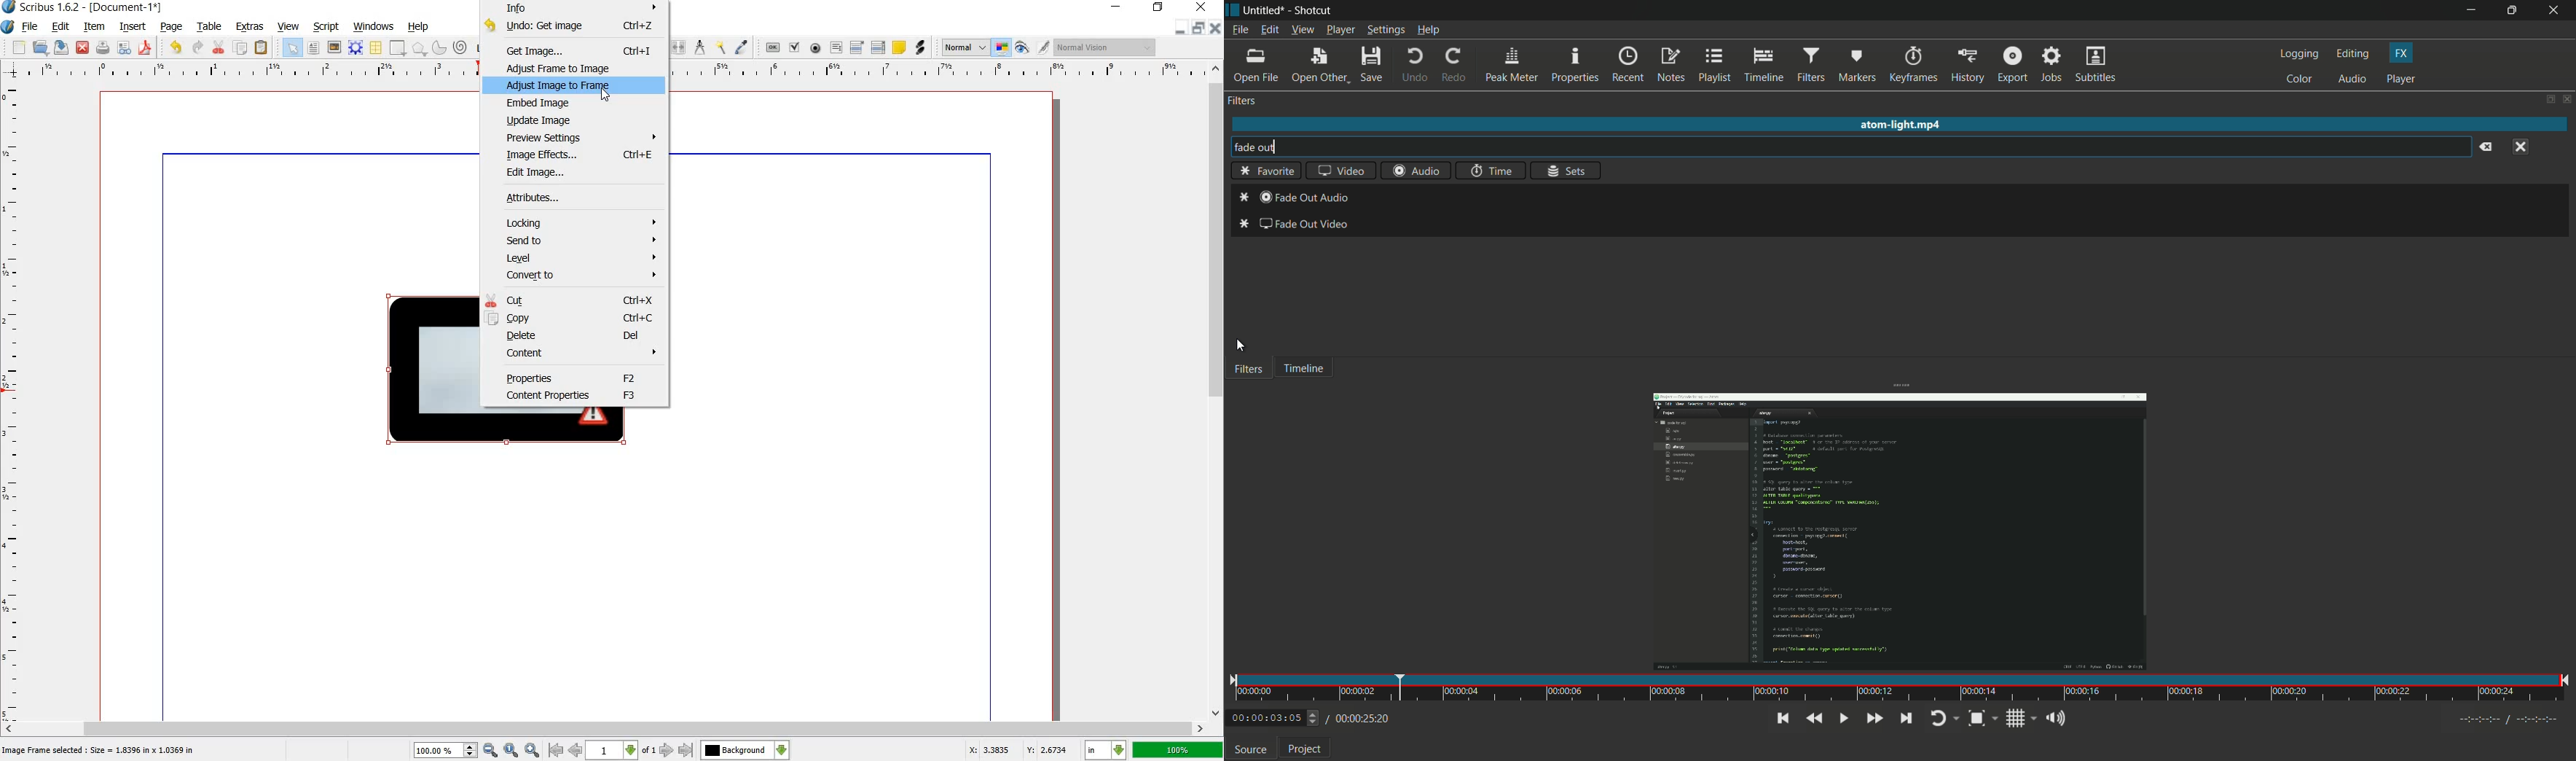  Describe the element at coordinates (1899, 688) in the screenshot. I see `time tracker` at that location.